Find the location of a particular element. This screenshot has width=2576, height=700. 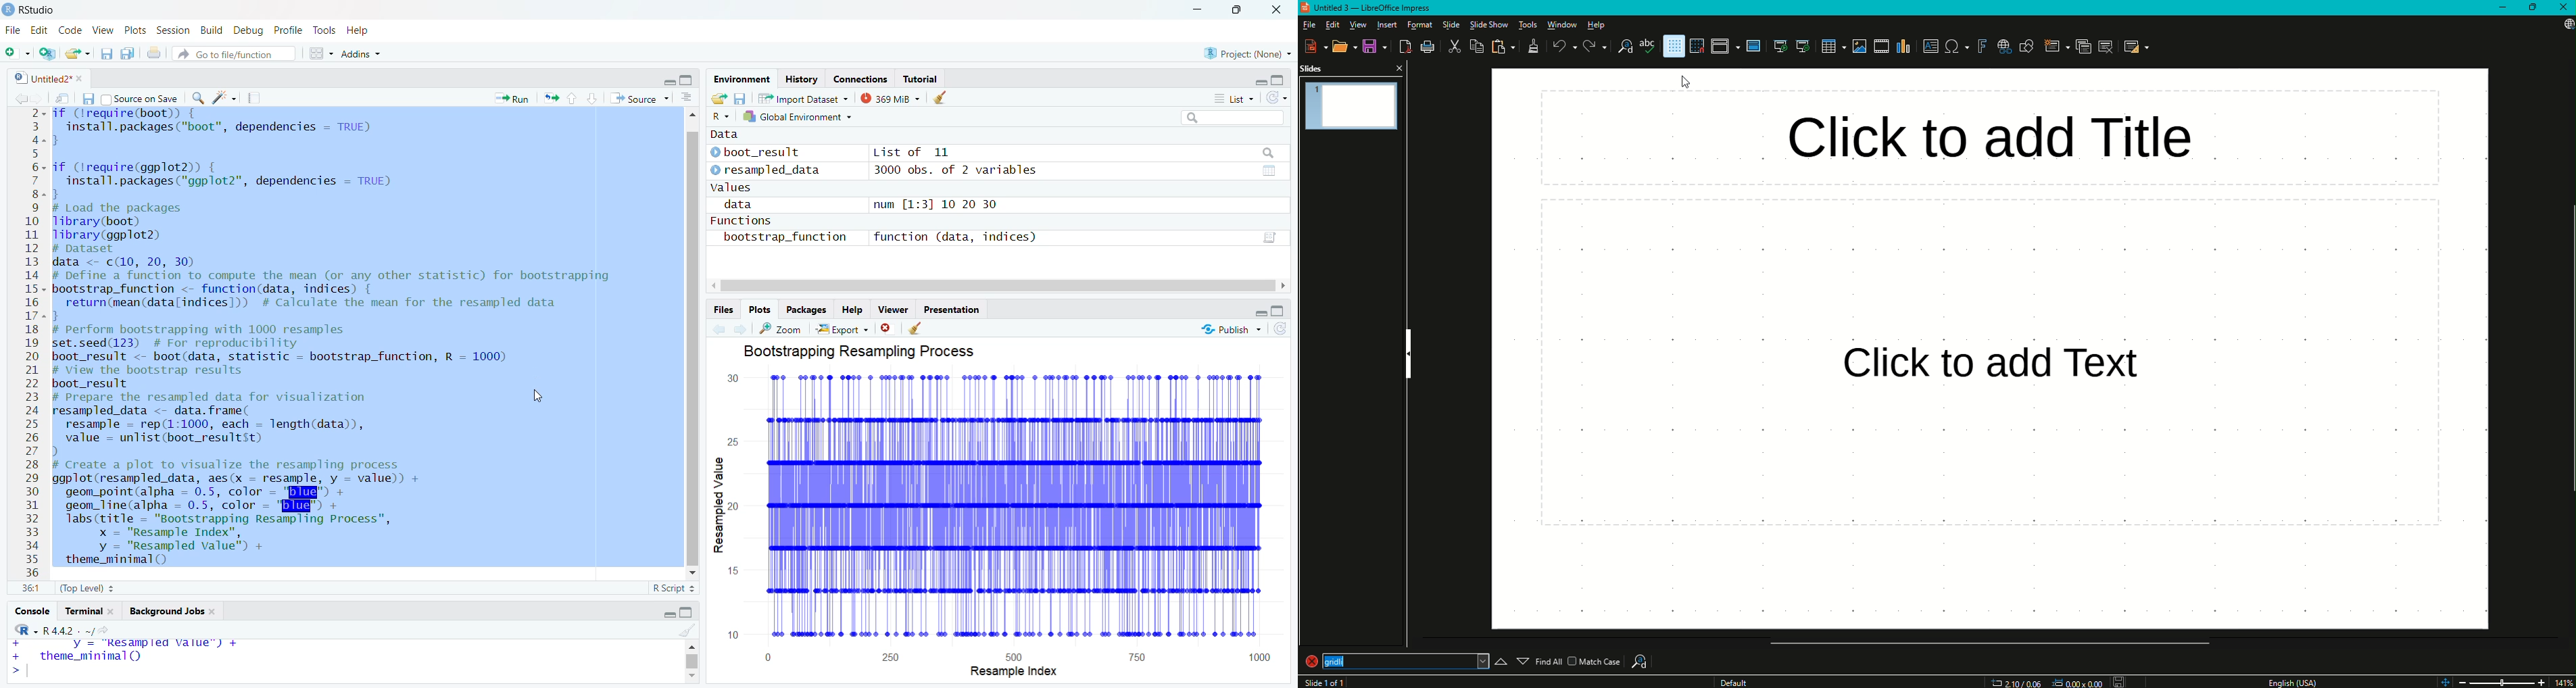

close is located at coordinates (1269, 10).